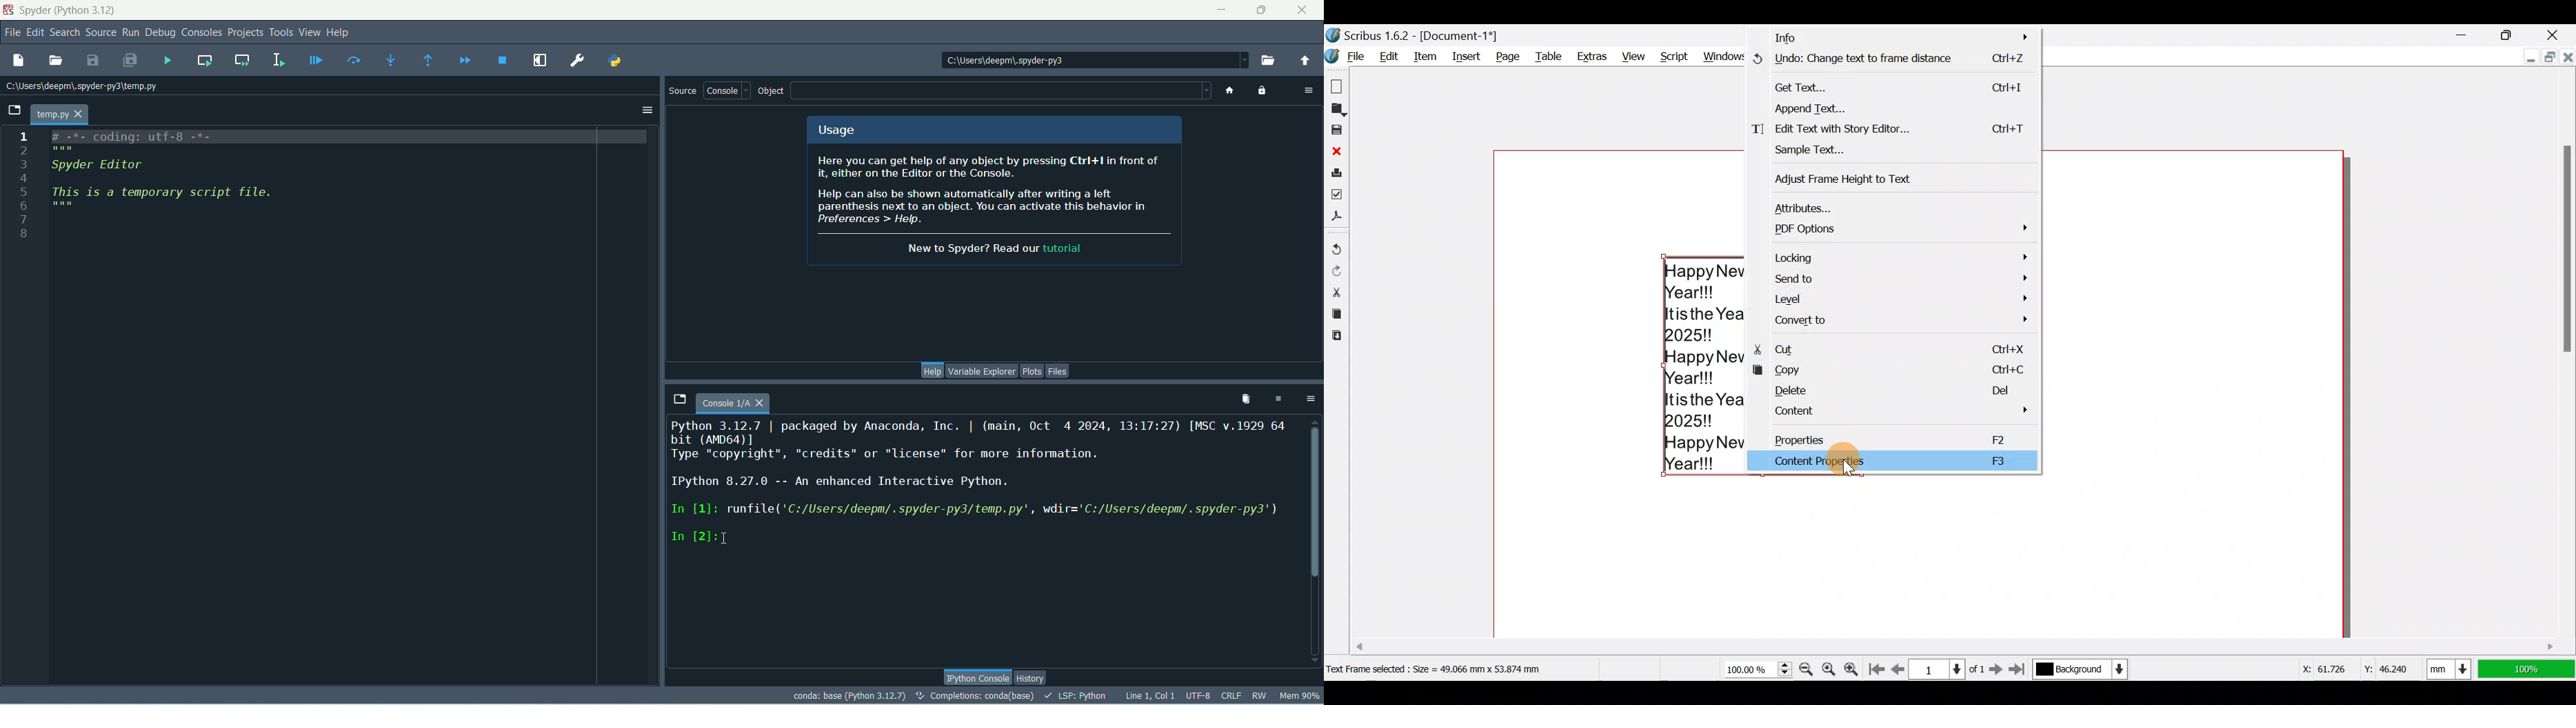 The image size is (2576, 728). Describe the element at coordinates (73, 12) in the screenshot. I see `Spyder` at that location.